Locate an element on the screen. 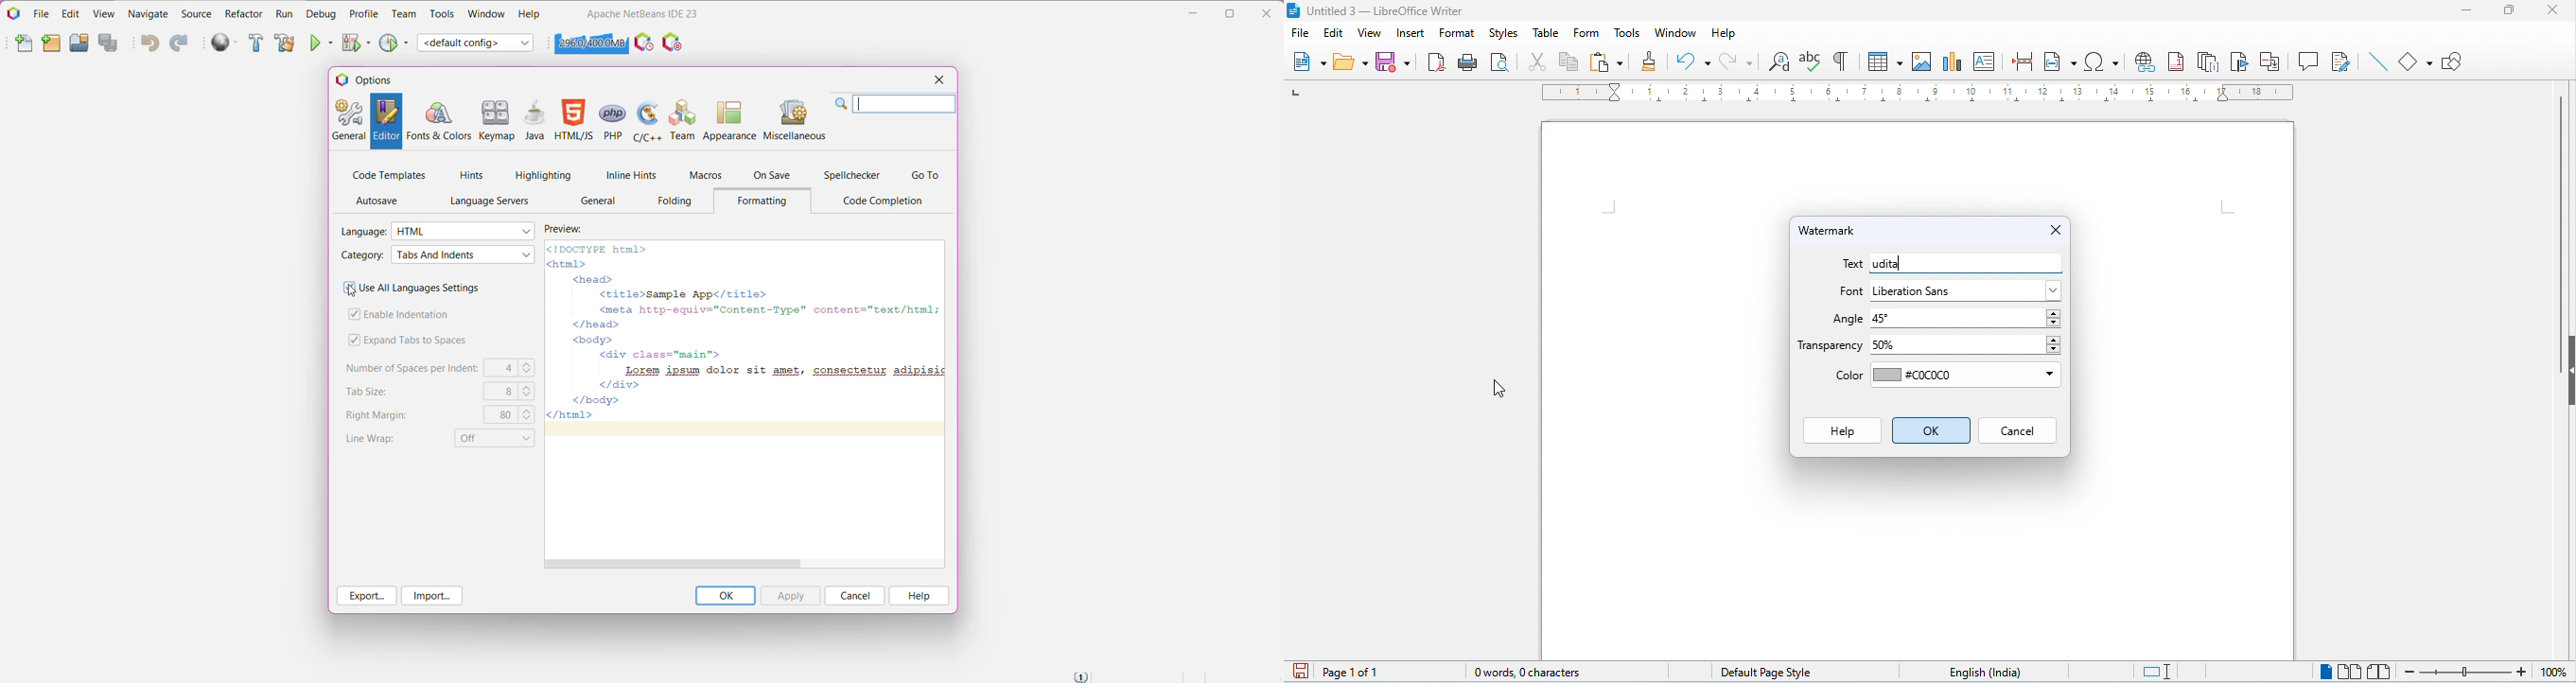 The height and width of the screenshot is (700, 2576). <meta http-equiv="Content-Type" content="text/html; | is located at coordinates (765, 309).